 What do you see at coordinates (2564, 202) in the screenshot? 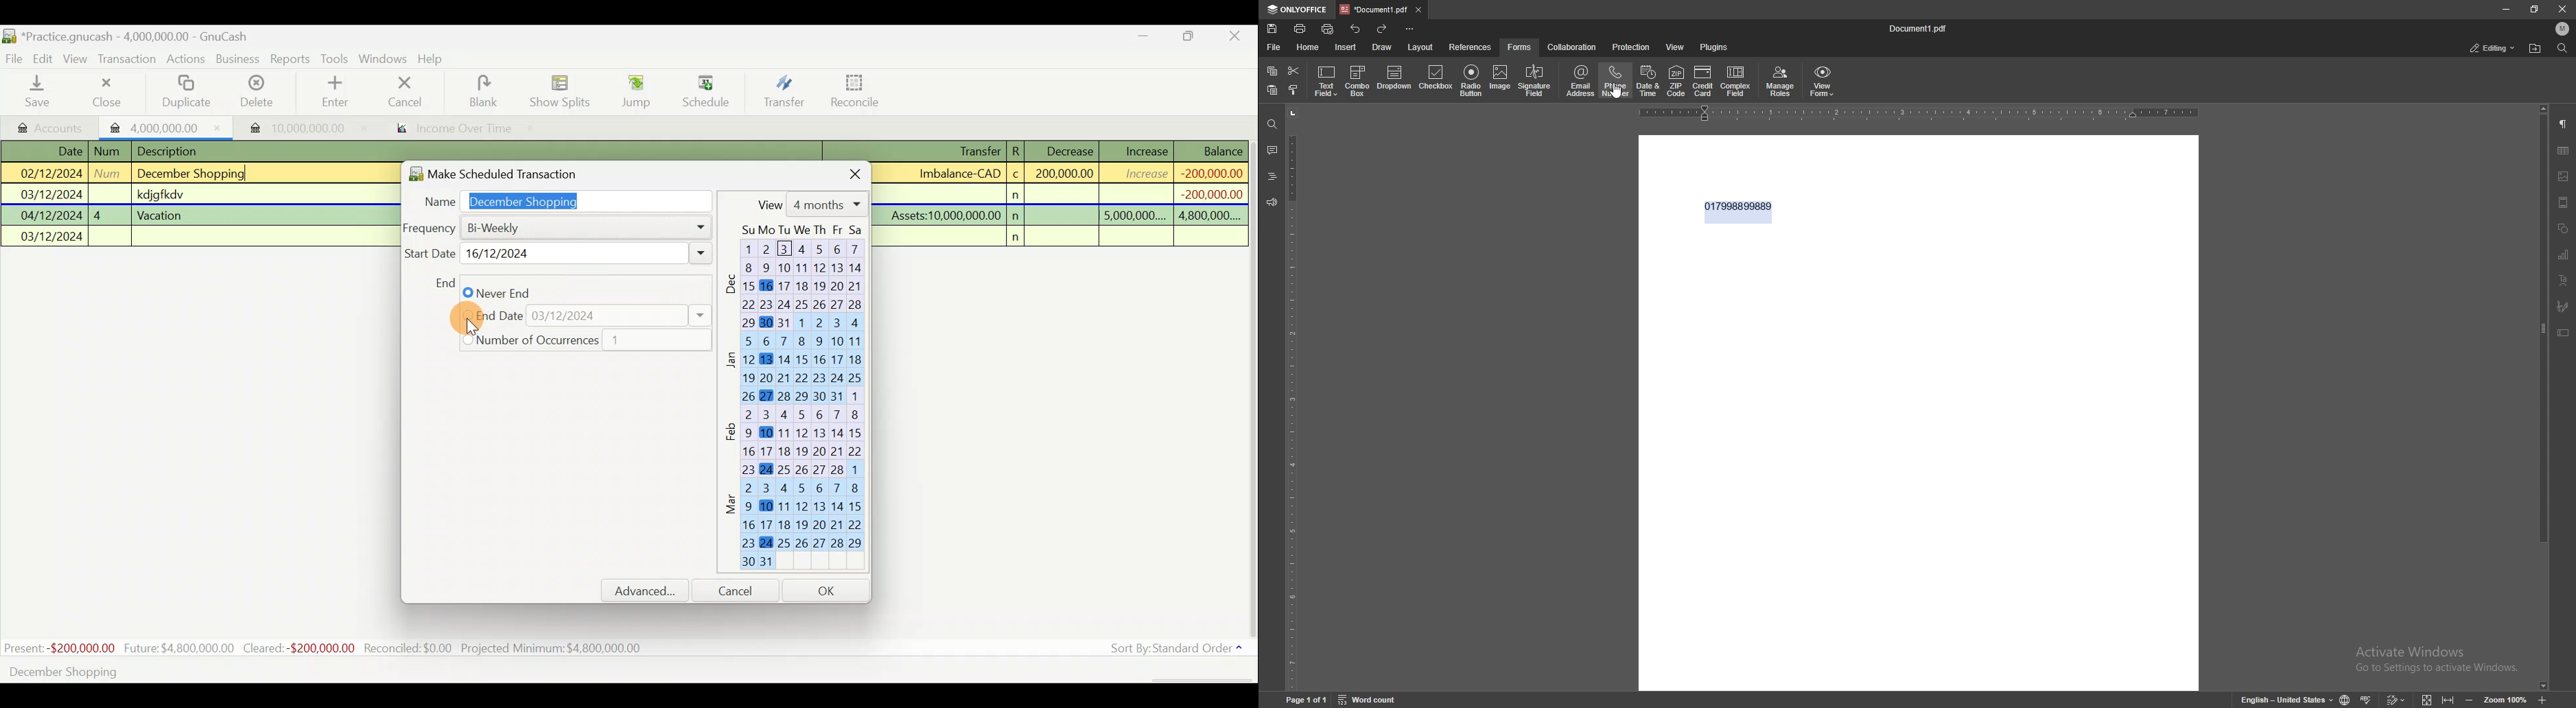
I see `header and footer` at bounding box center [2564, 202].